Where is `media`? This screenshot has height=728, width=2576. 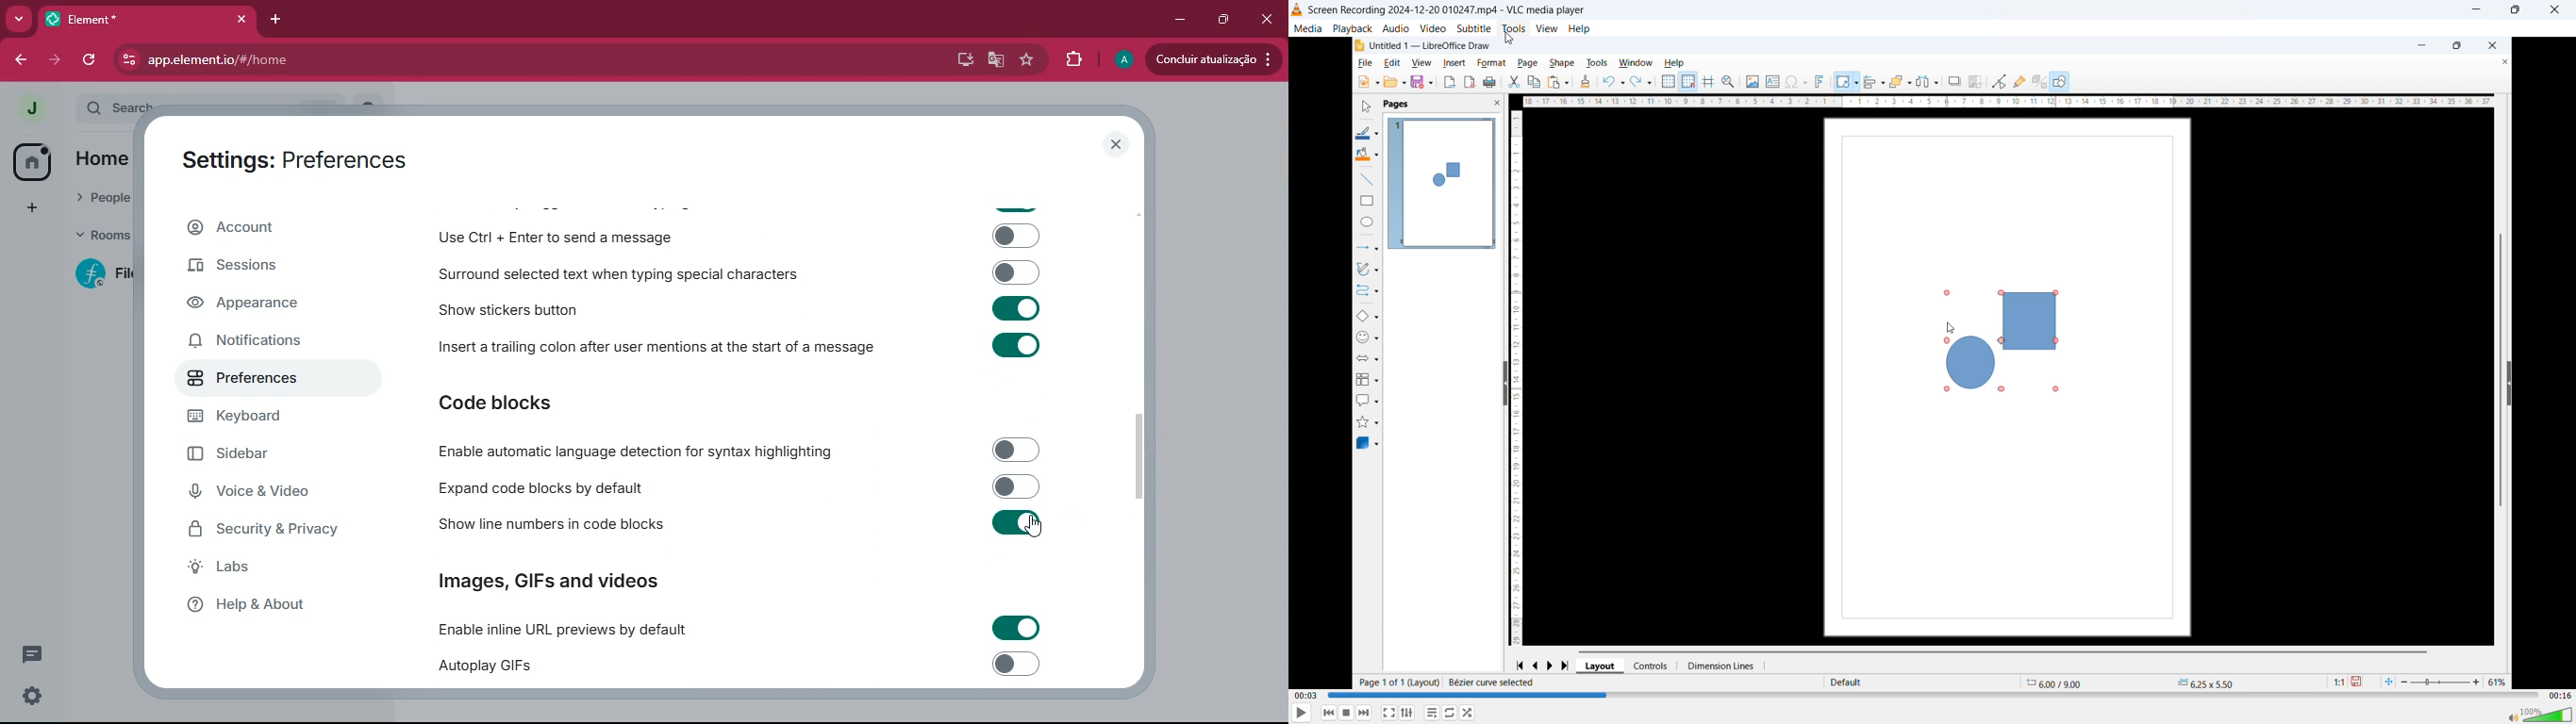
media is located at coordinates (1308, 27).